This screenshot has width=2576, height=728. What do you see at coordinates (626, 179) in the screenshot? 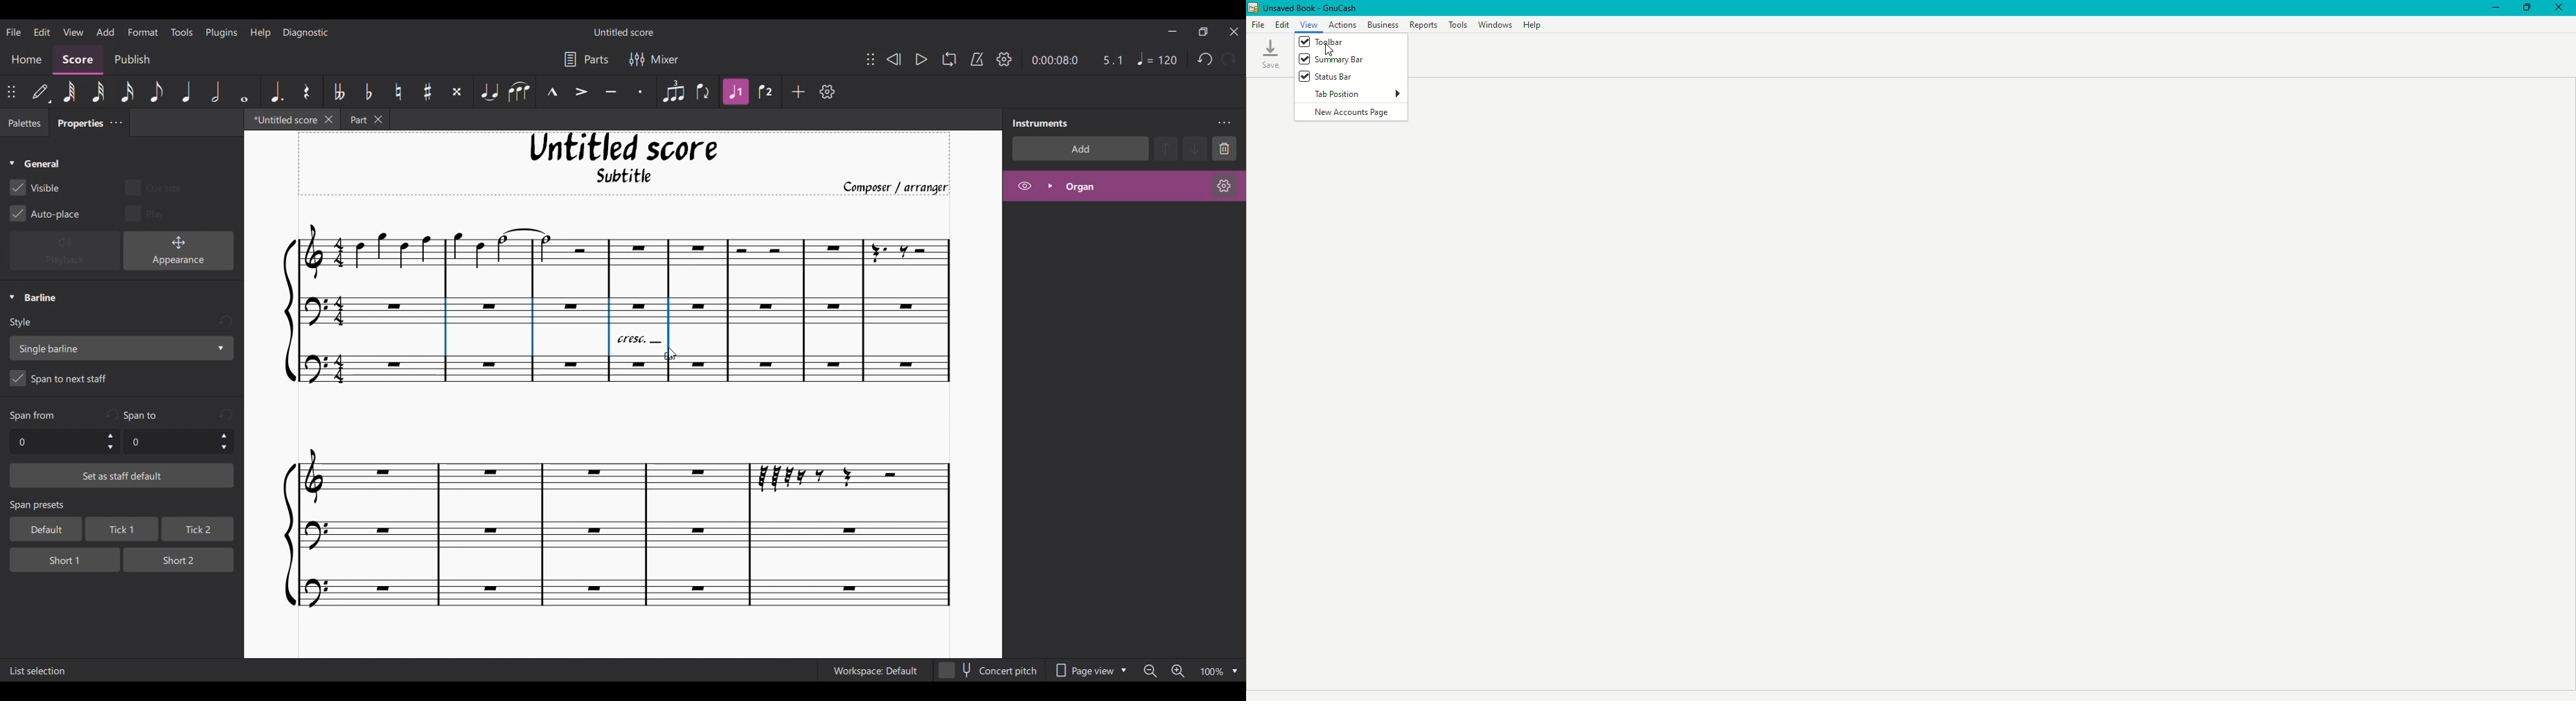
I see `Subtitle` at bounding box center [626, 179].